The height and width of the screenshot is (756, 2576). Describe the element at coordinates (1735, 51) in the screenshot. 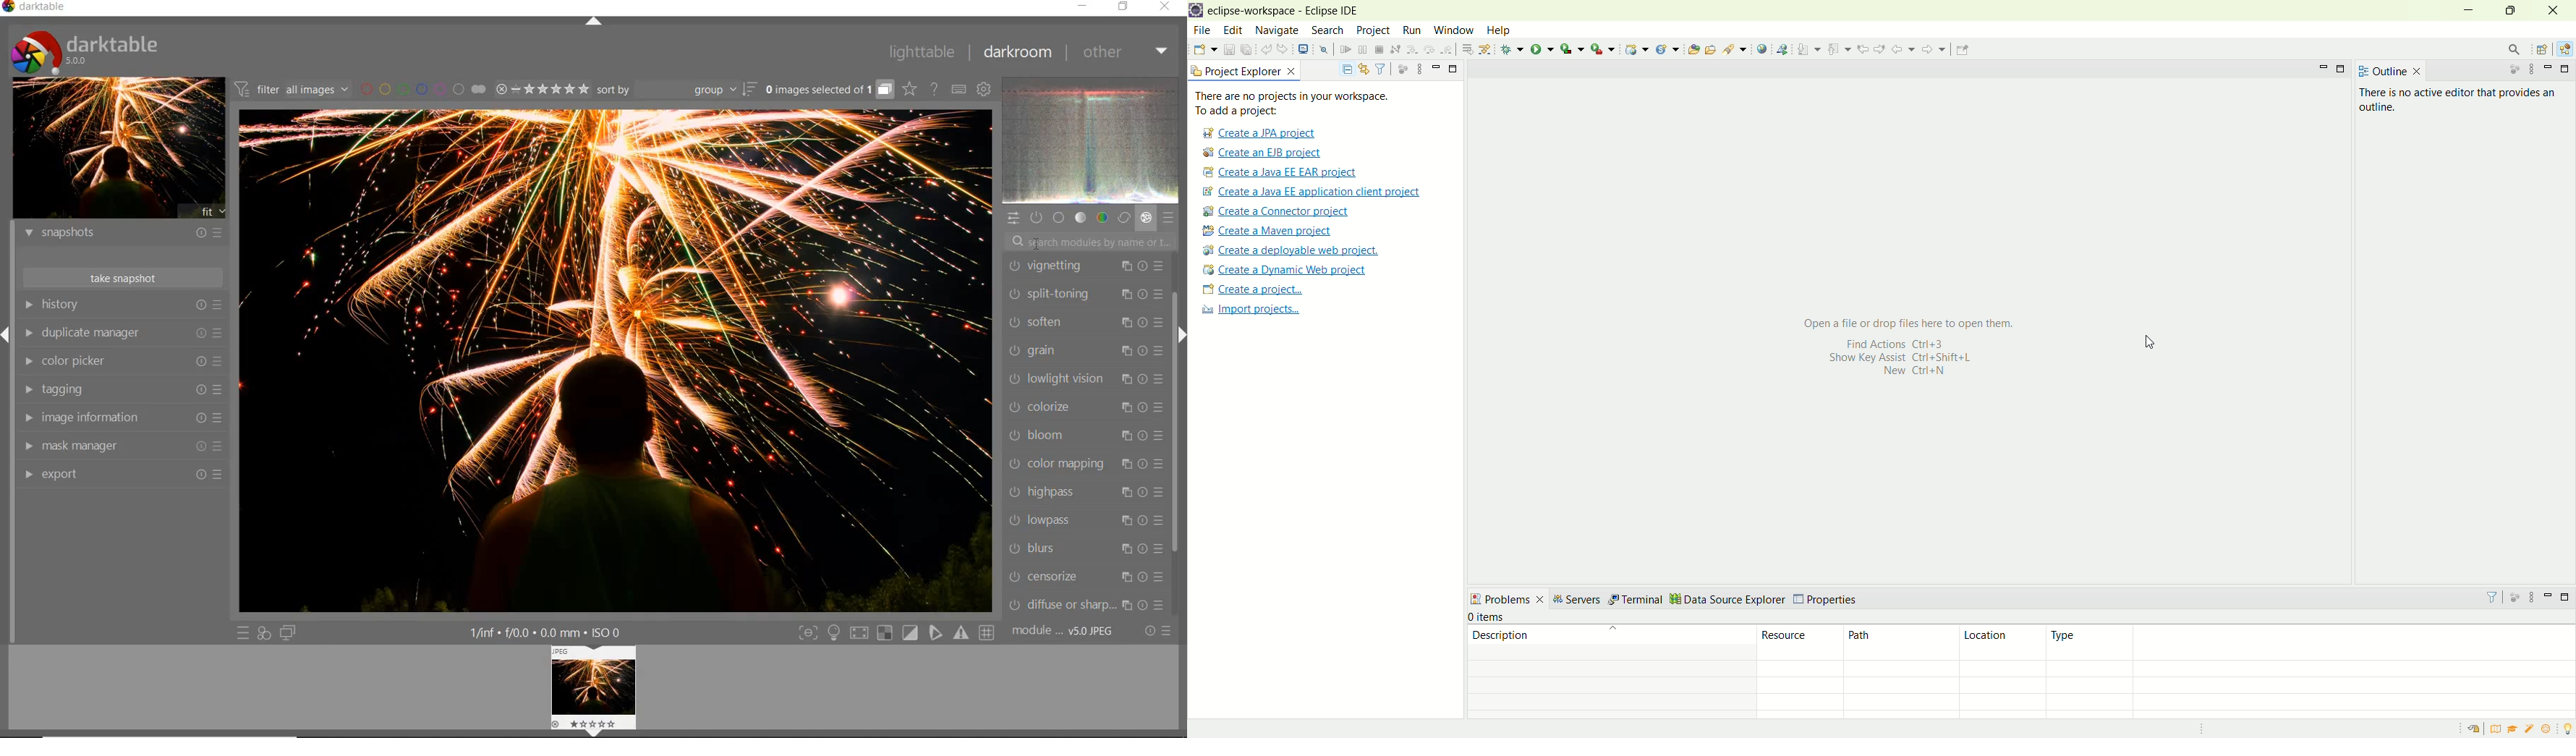

I see `search` at that location.